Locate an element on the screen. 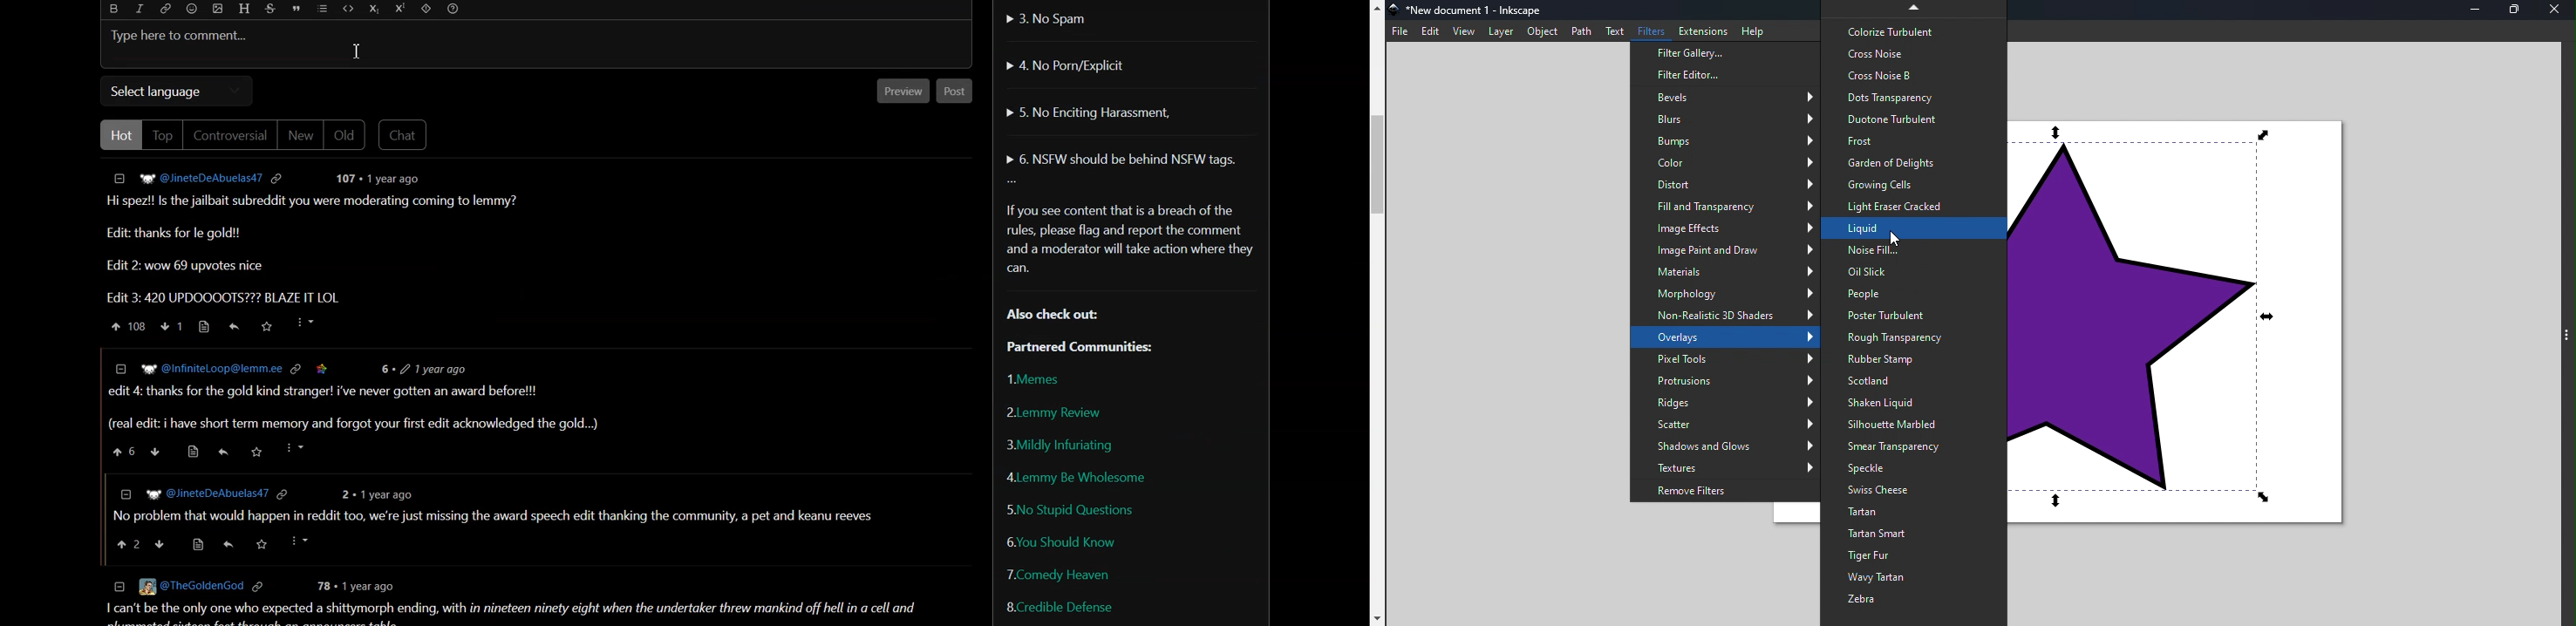 The width and height of the screenshot is (2576, 644). Non realistic 3D Shades is located at coordinates (1727, 315).